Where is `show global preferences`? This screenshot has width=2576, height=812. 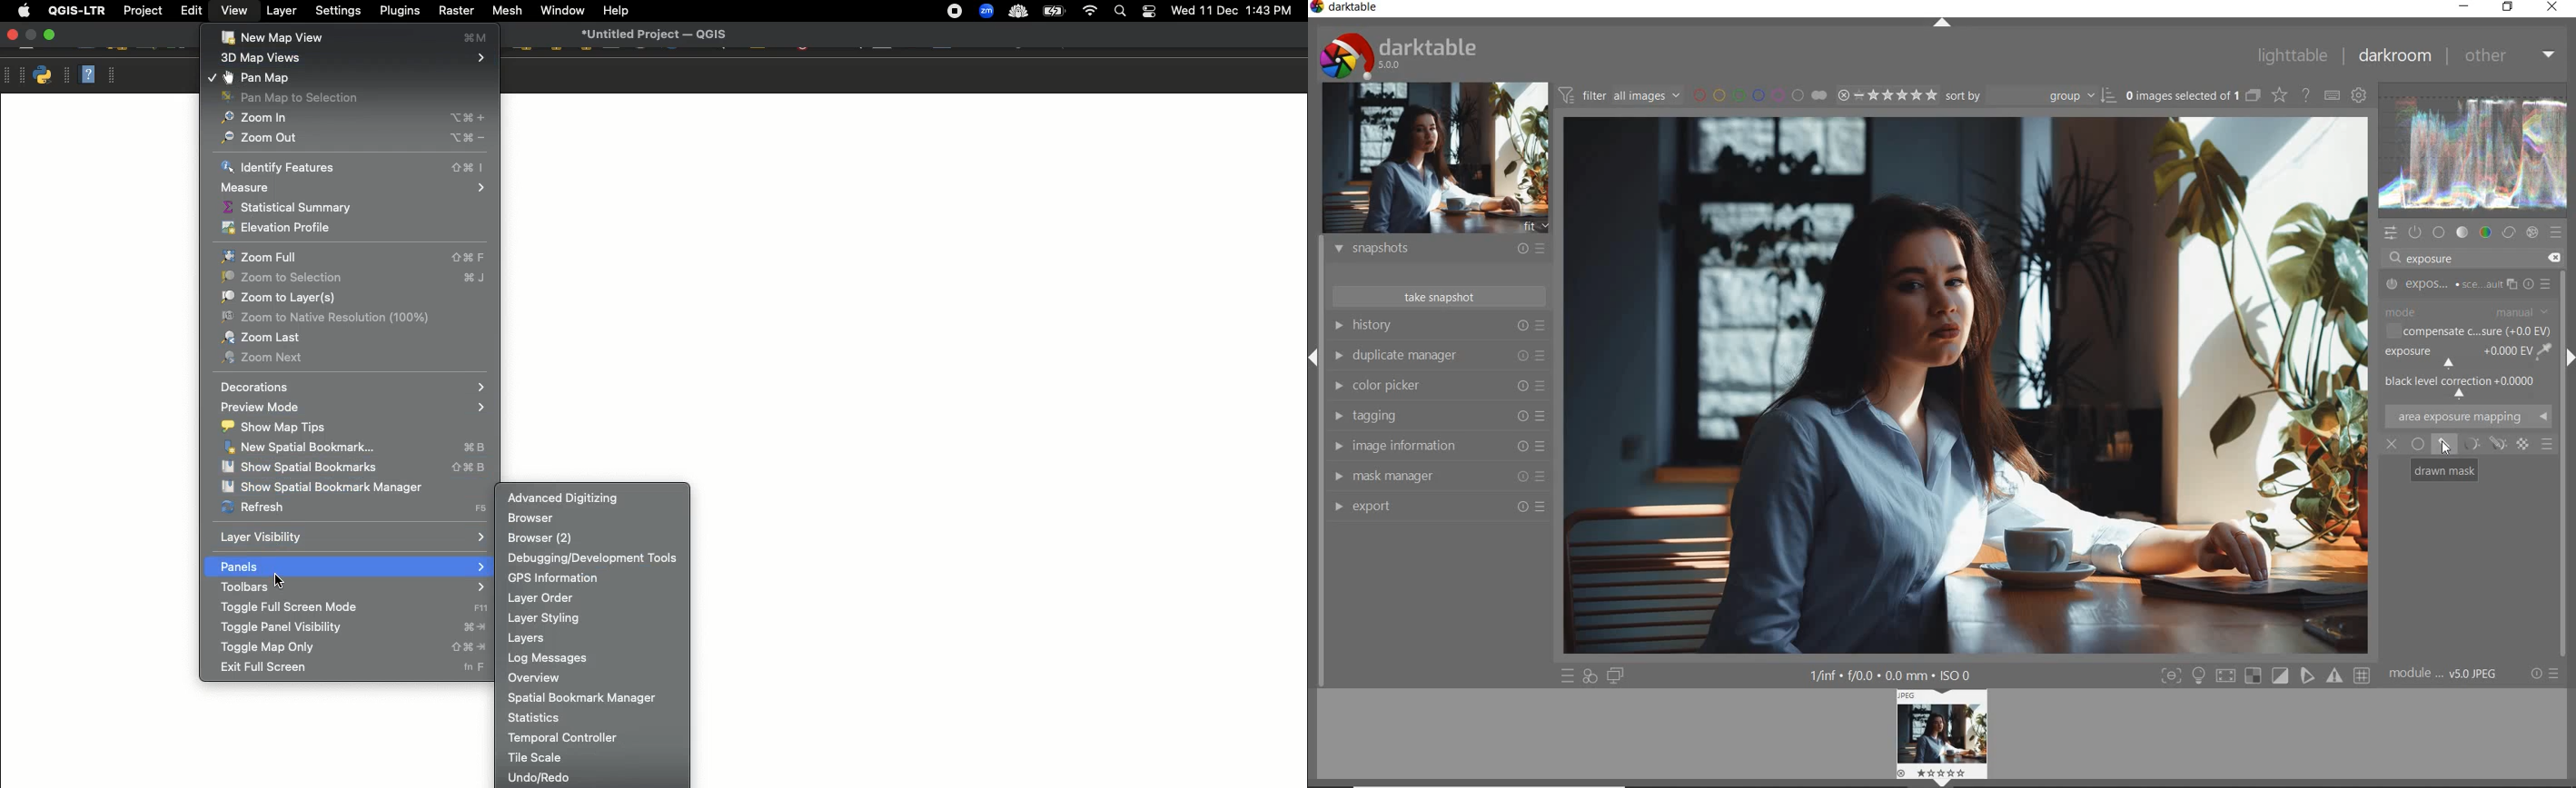
show global preferences is located at coordinates (2360, 94).